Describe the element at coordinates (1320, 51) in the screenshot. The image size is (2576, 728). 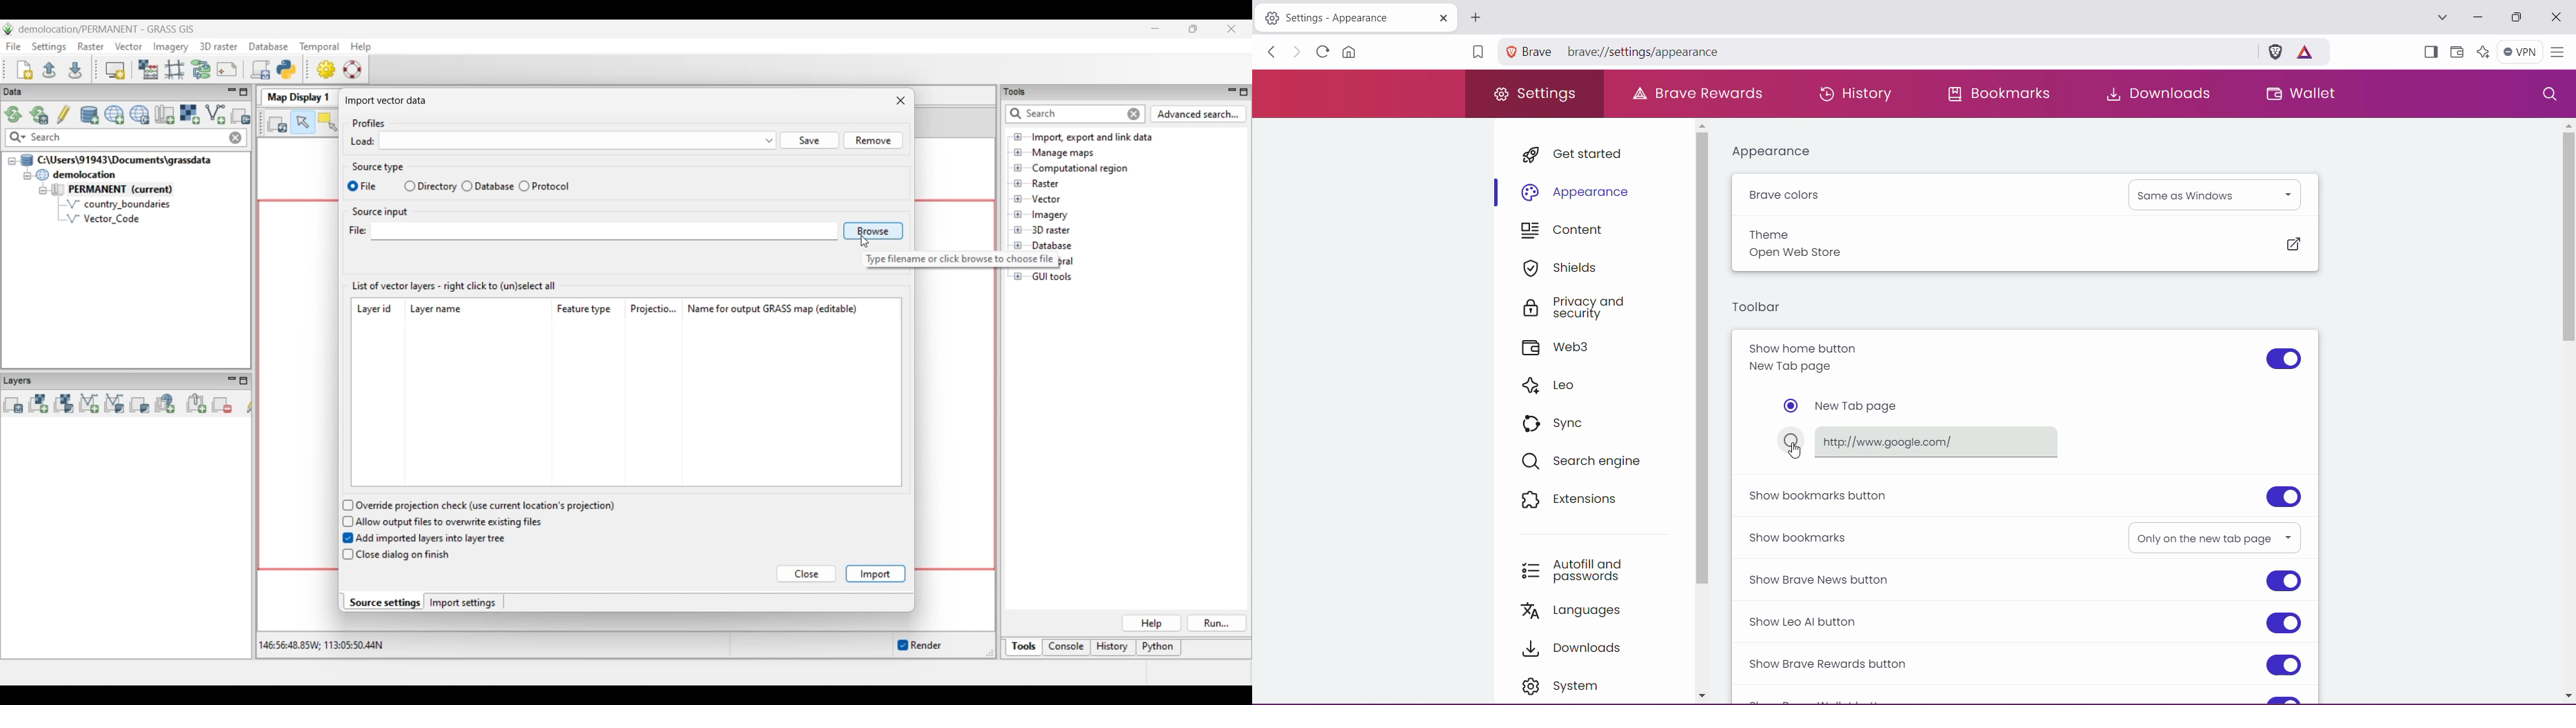
I see `Reload this page` at that location.